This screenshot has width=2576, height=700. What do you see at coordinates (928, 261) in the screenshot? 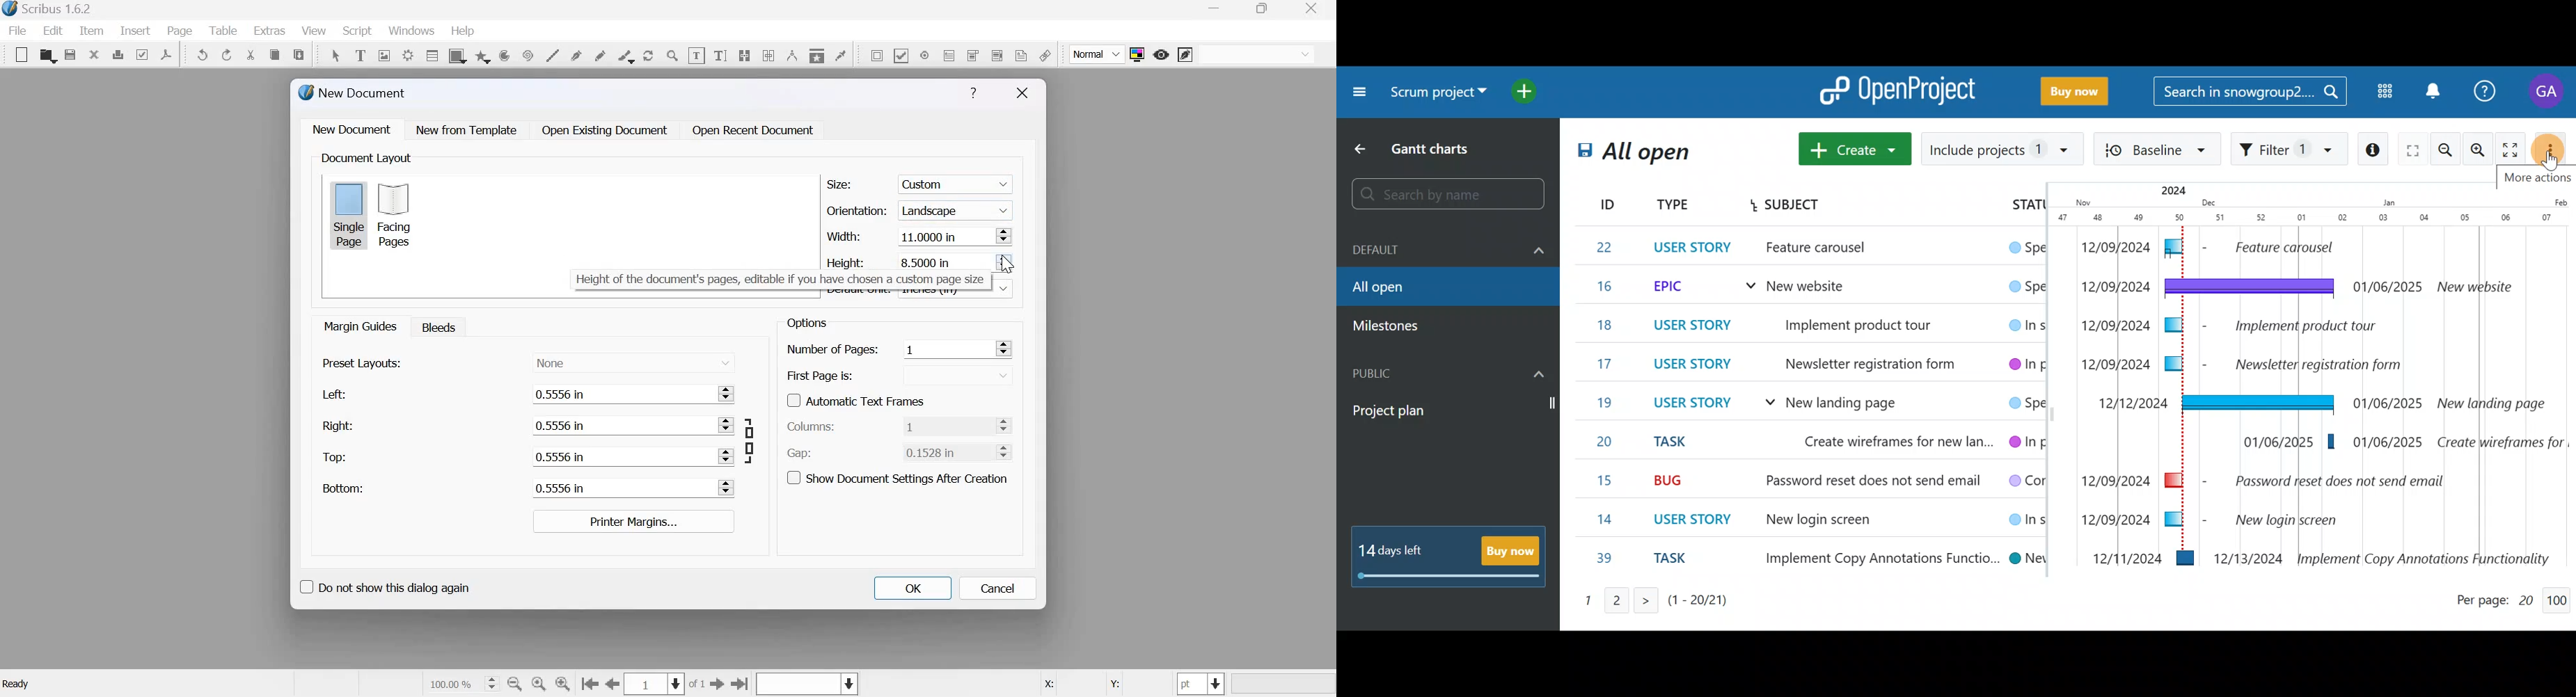
I see `8.5000 in` at bounding box center [928, 261].